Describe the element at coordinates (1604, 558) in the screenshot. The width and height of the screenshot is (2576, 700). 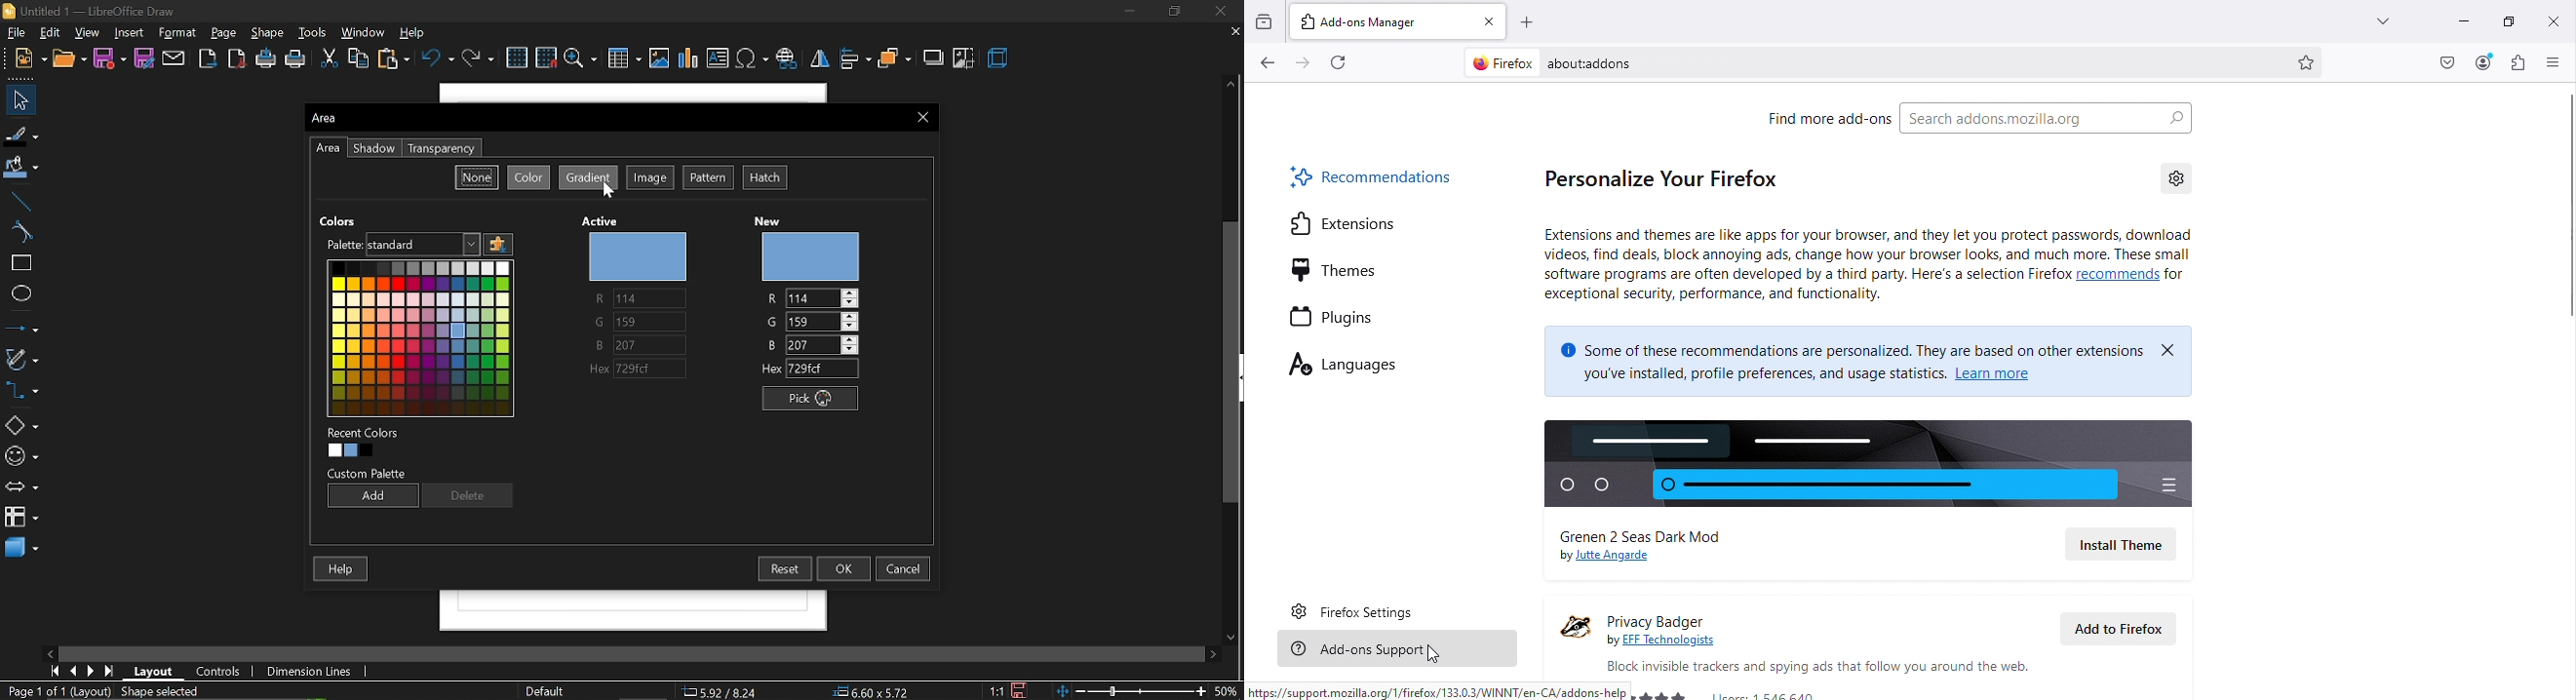
I see `Hyperlink` at that location.